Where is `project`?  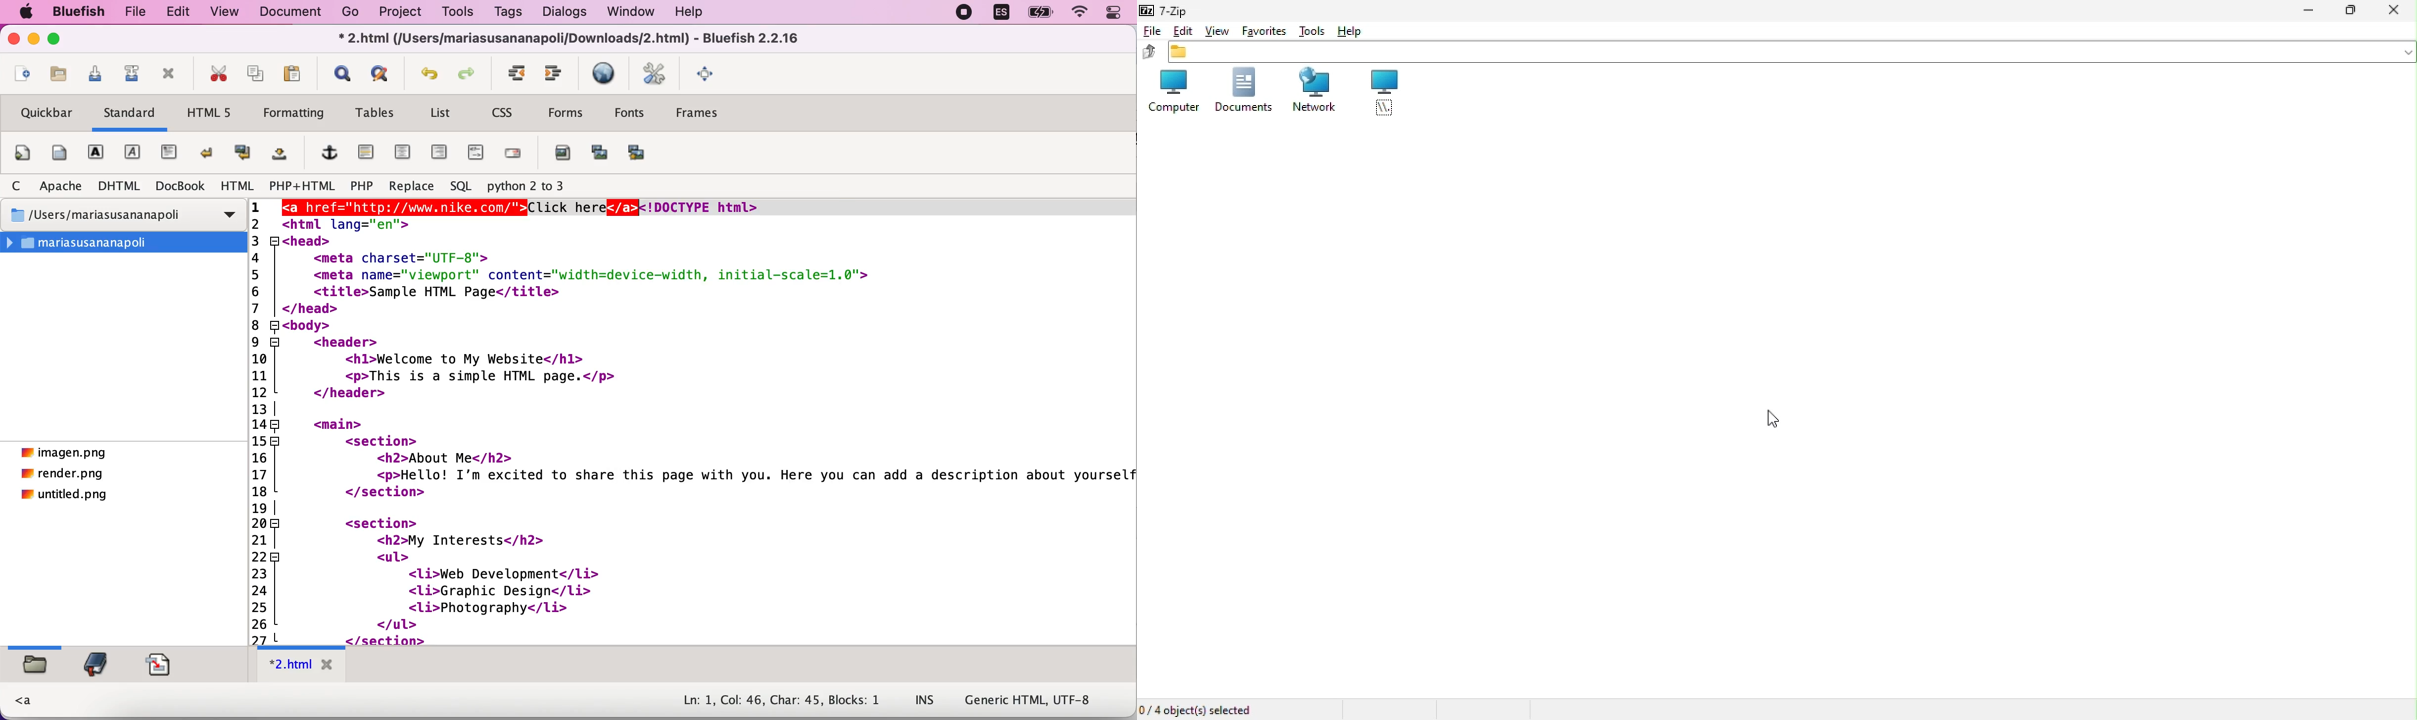 project is located at coordinates (403, 12).